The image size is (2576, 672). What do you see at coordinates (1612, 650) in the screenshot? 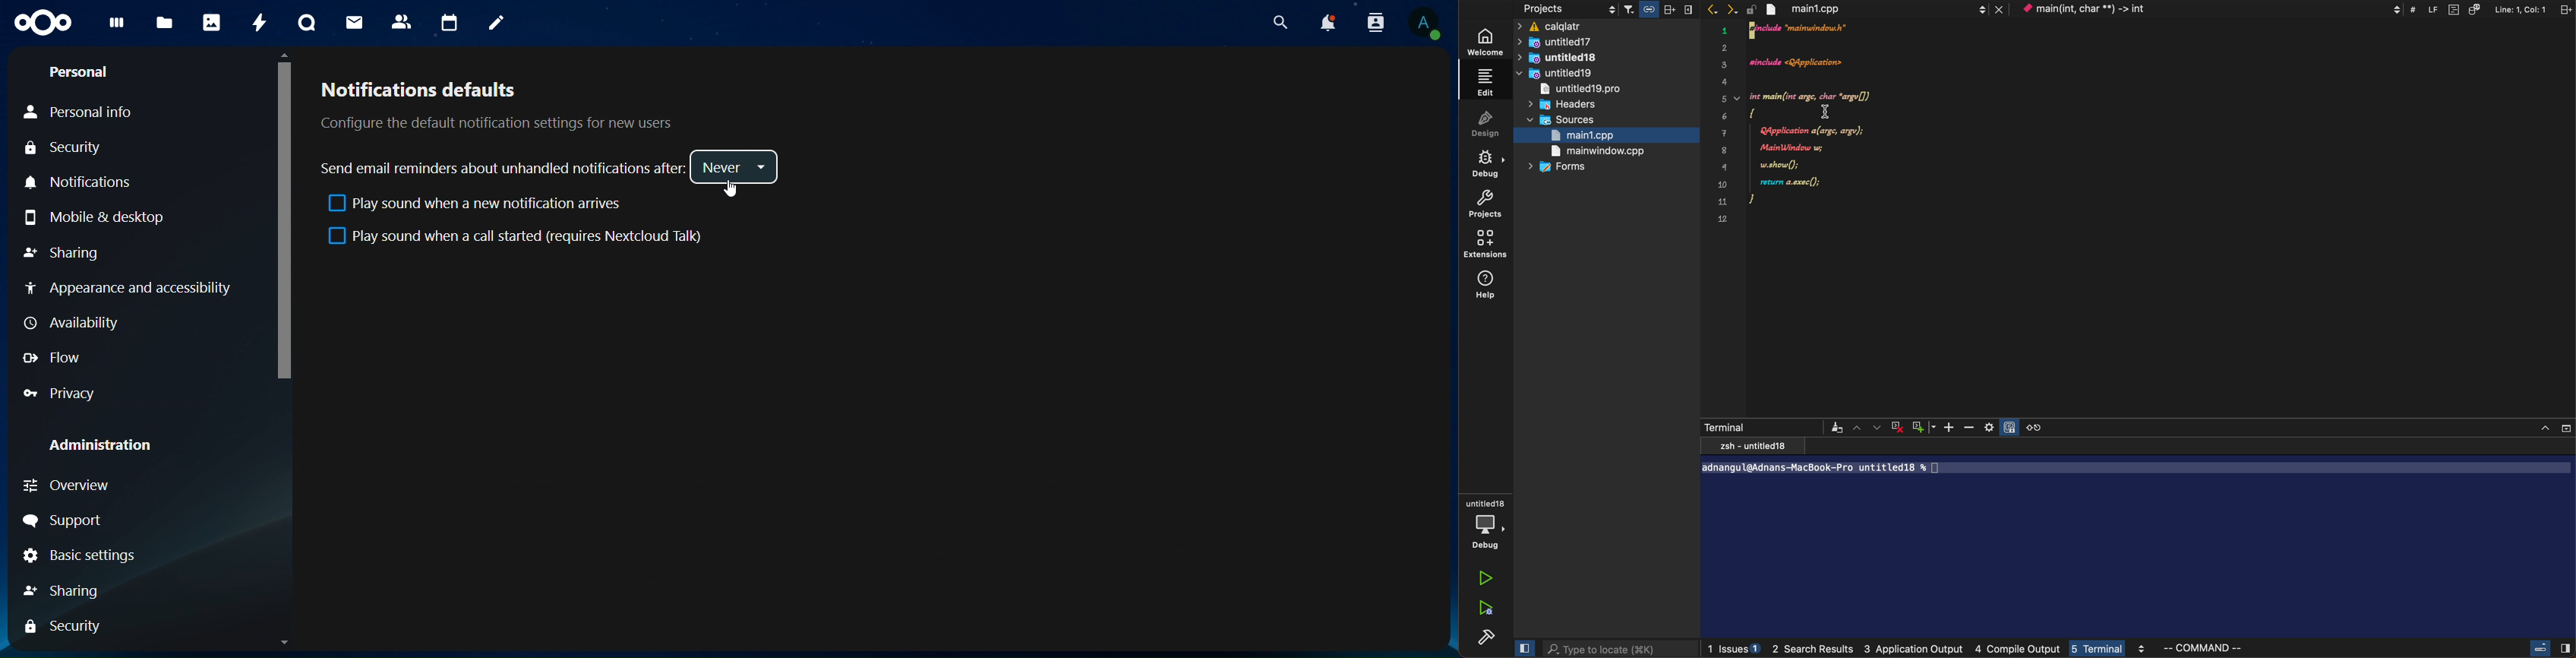
I see `search bar` at bounding box center [1612, 650].